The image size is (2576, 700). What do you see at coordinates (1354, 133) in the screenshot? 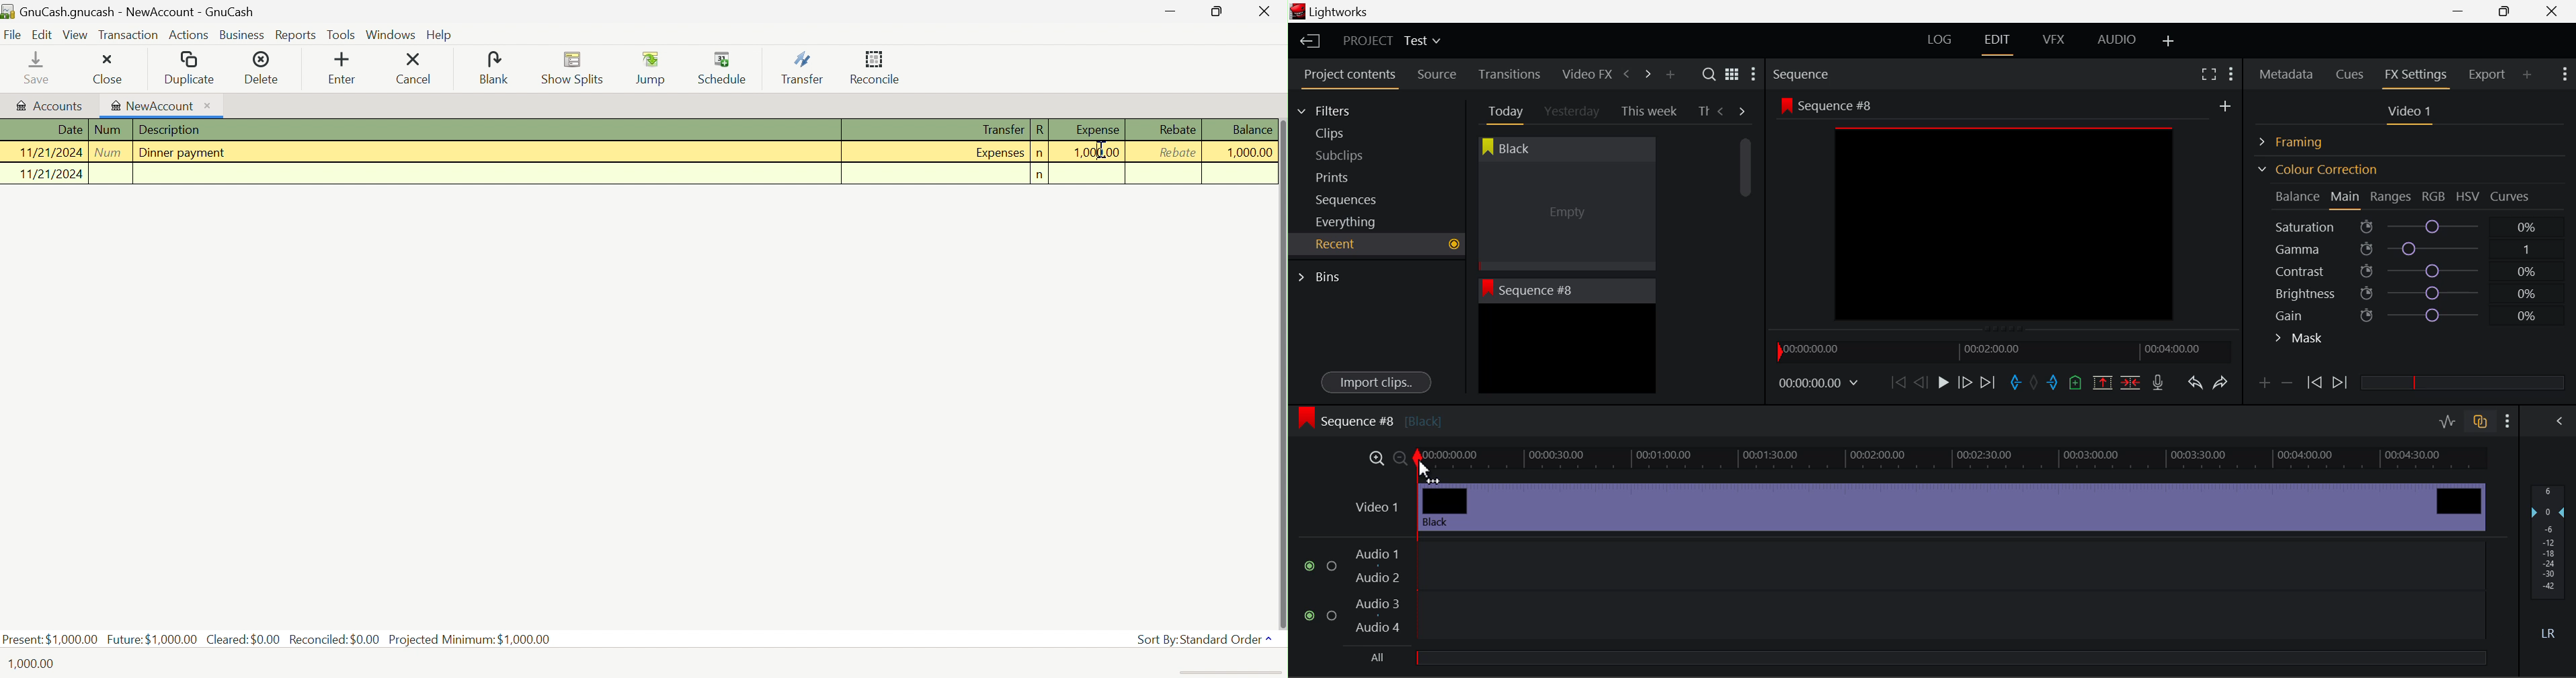
I see `Clips` at bounding box center [1354, 133].